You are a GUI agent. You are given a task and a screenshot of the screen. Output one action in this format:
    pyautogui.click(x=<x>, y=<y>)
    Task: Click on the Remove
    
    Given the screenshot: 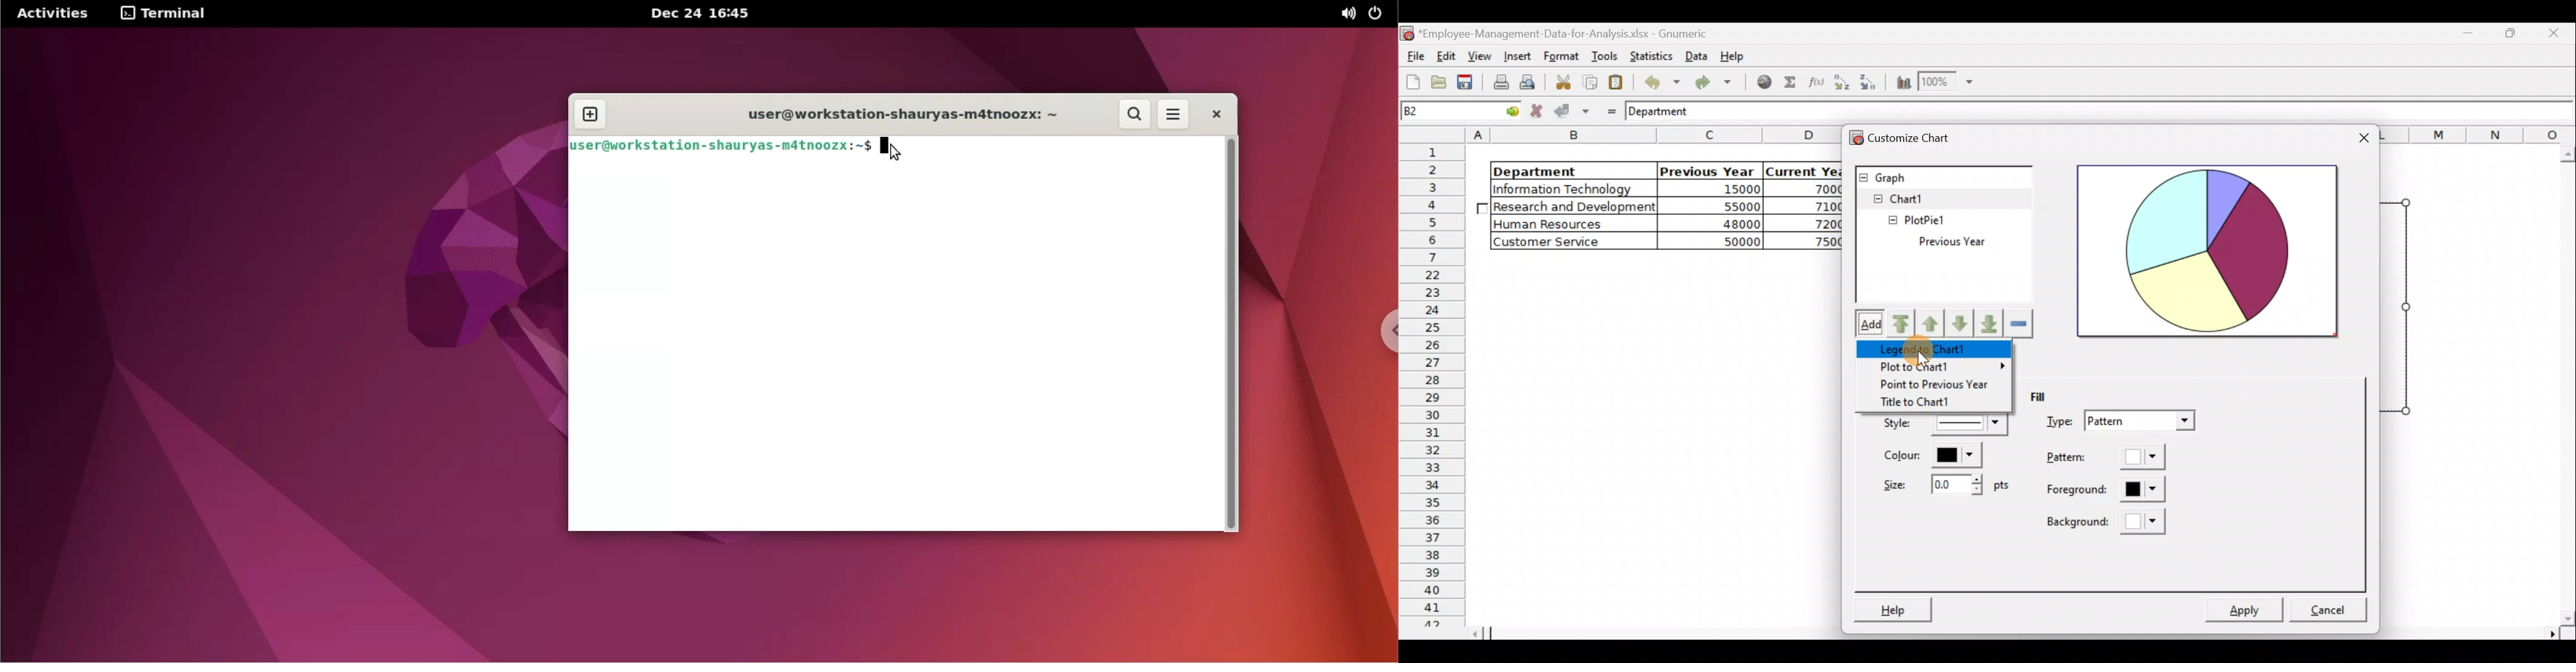 What is the action you would take?
    pyautogui.click(x=2018, y=324)
    